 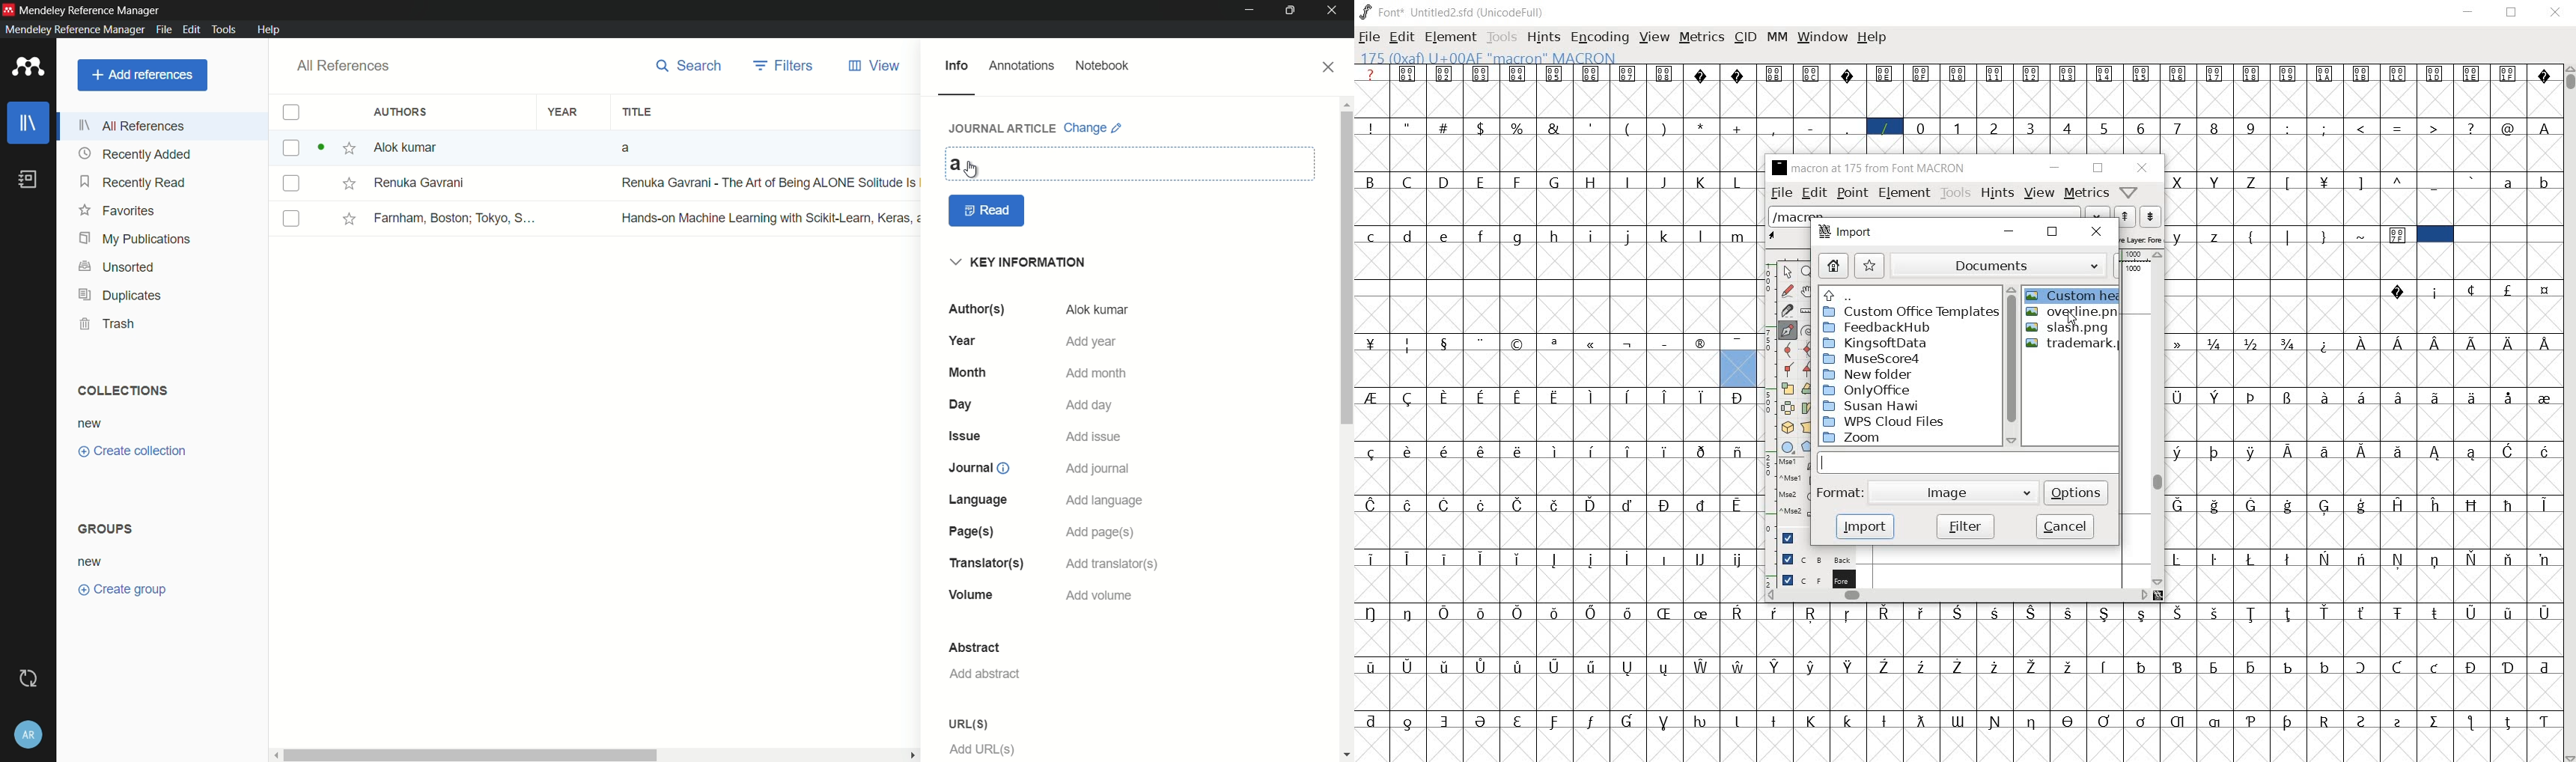 I want to click on Symbol, so click(x=2326, y=505).